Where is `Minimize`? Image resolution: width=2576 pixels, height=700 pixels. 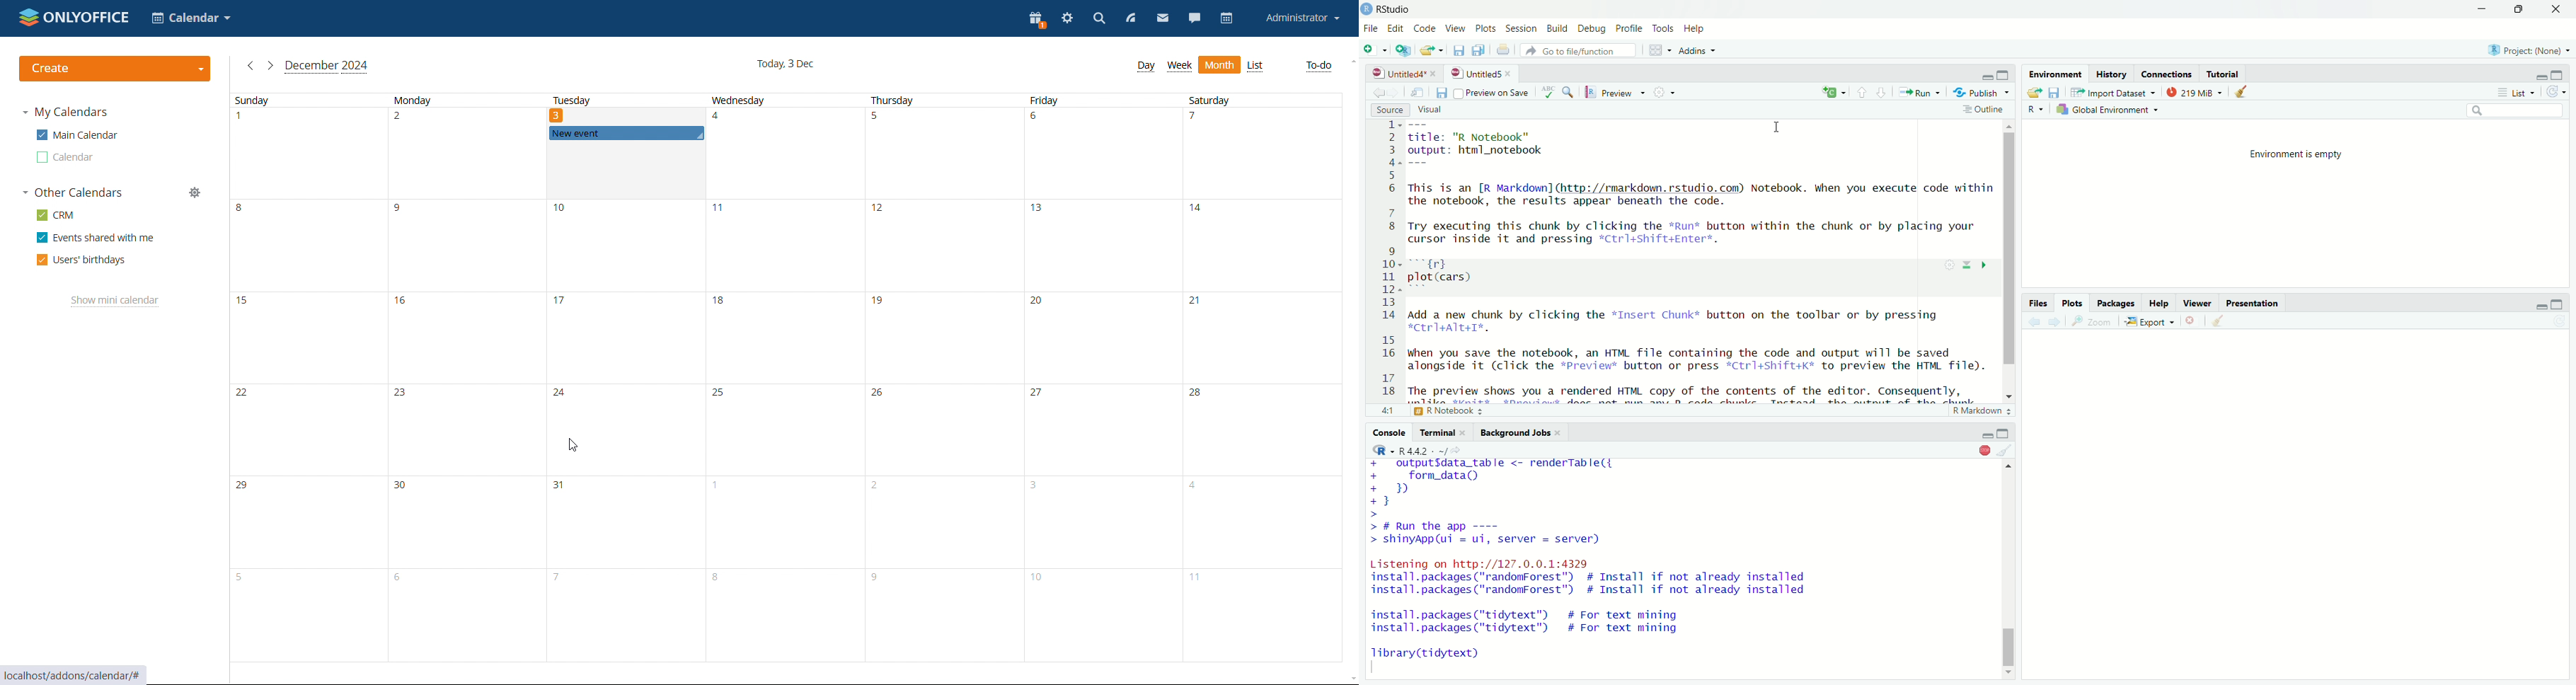
Minimize is located at coordinates (2542, 73).